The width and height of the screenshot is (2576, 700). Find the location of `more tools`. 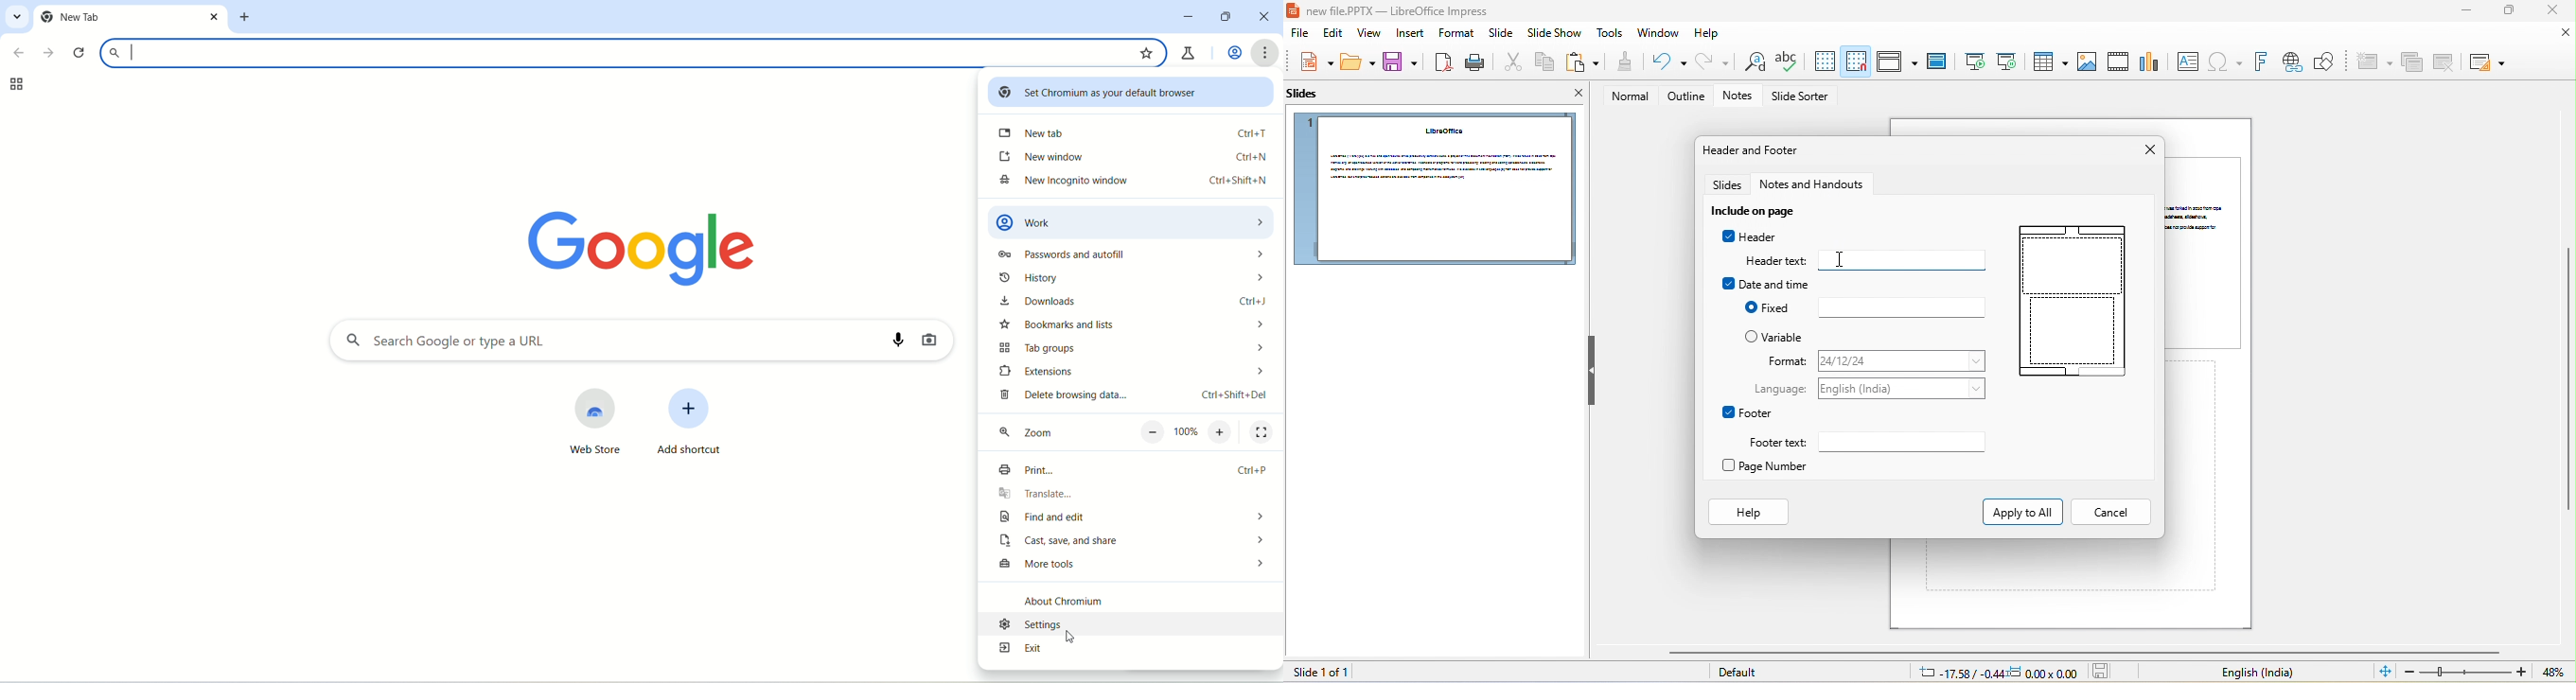

more tools is located at coordinates (1130, 566).